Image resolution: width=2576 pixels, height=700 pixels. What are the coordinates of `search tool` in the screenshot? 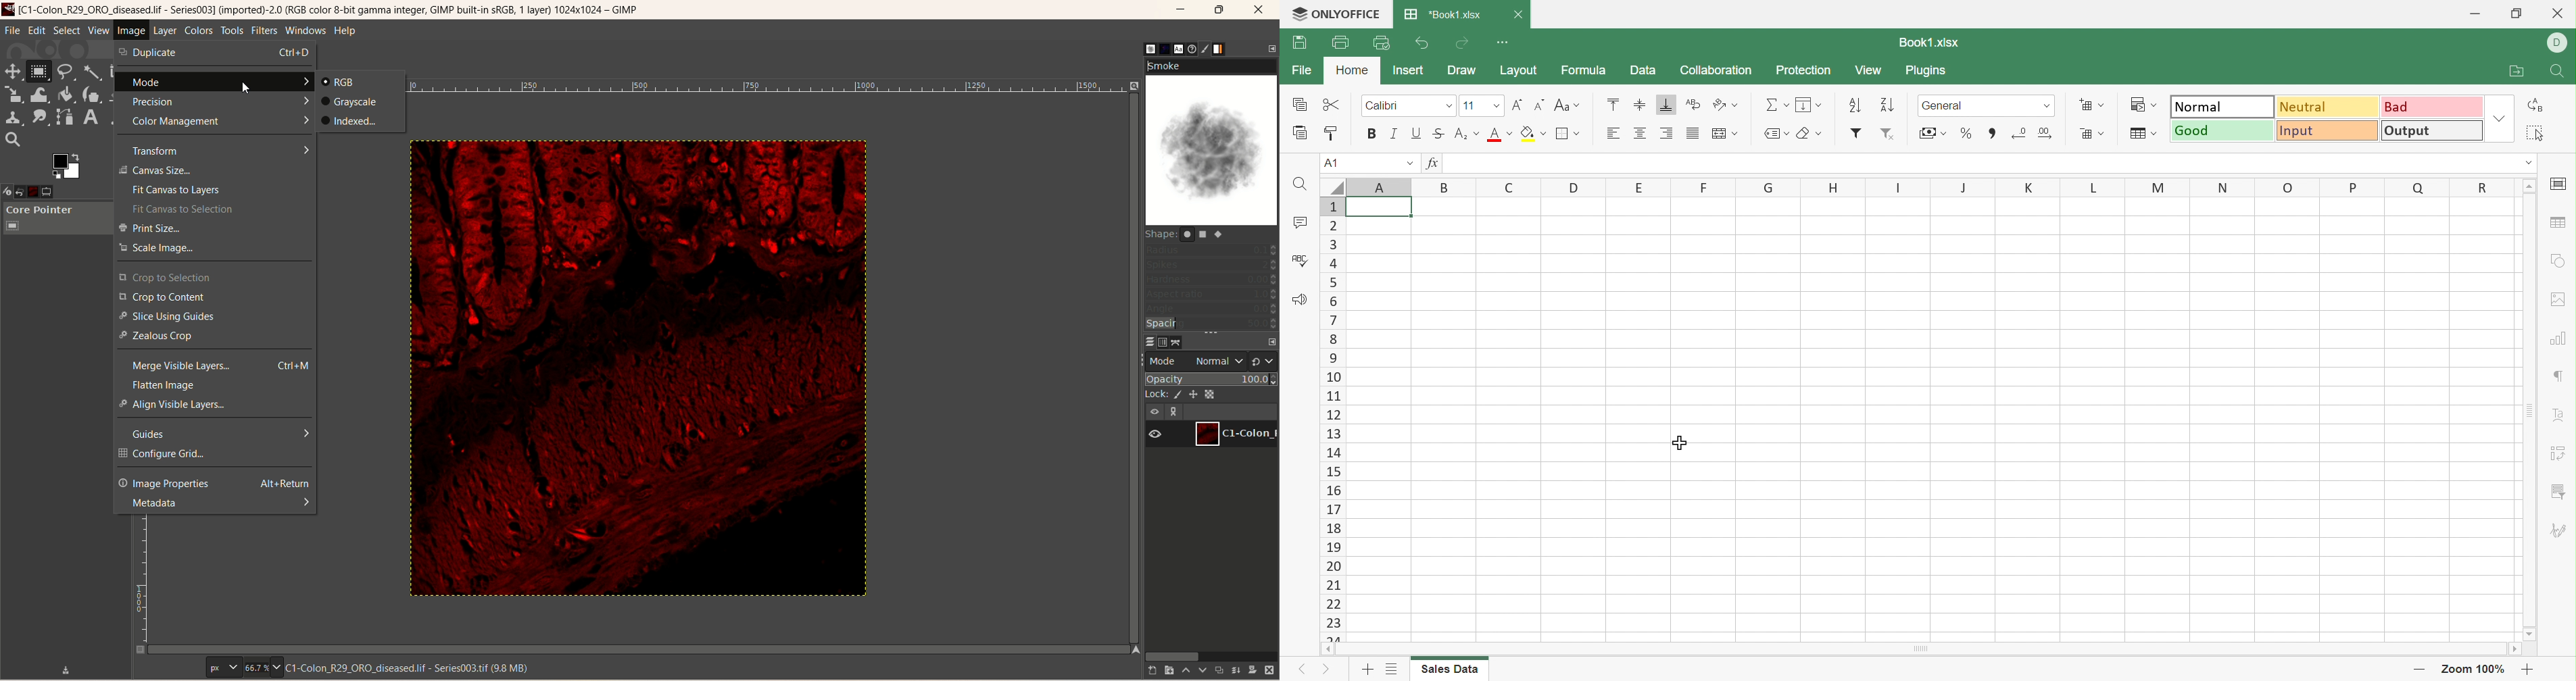 It's located at (13, 141).